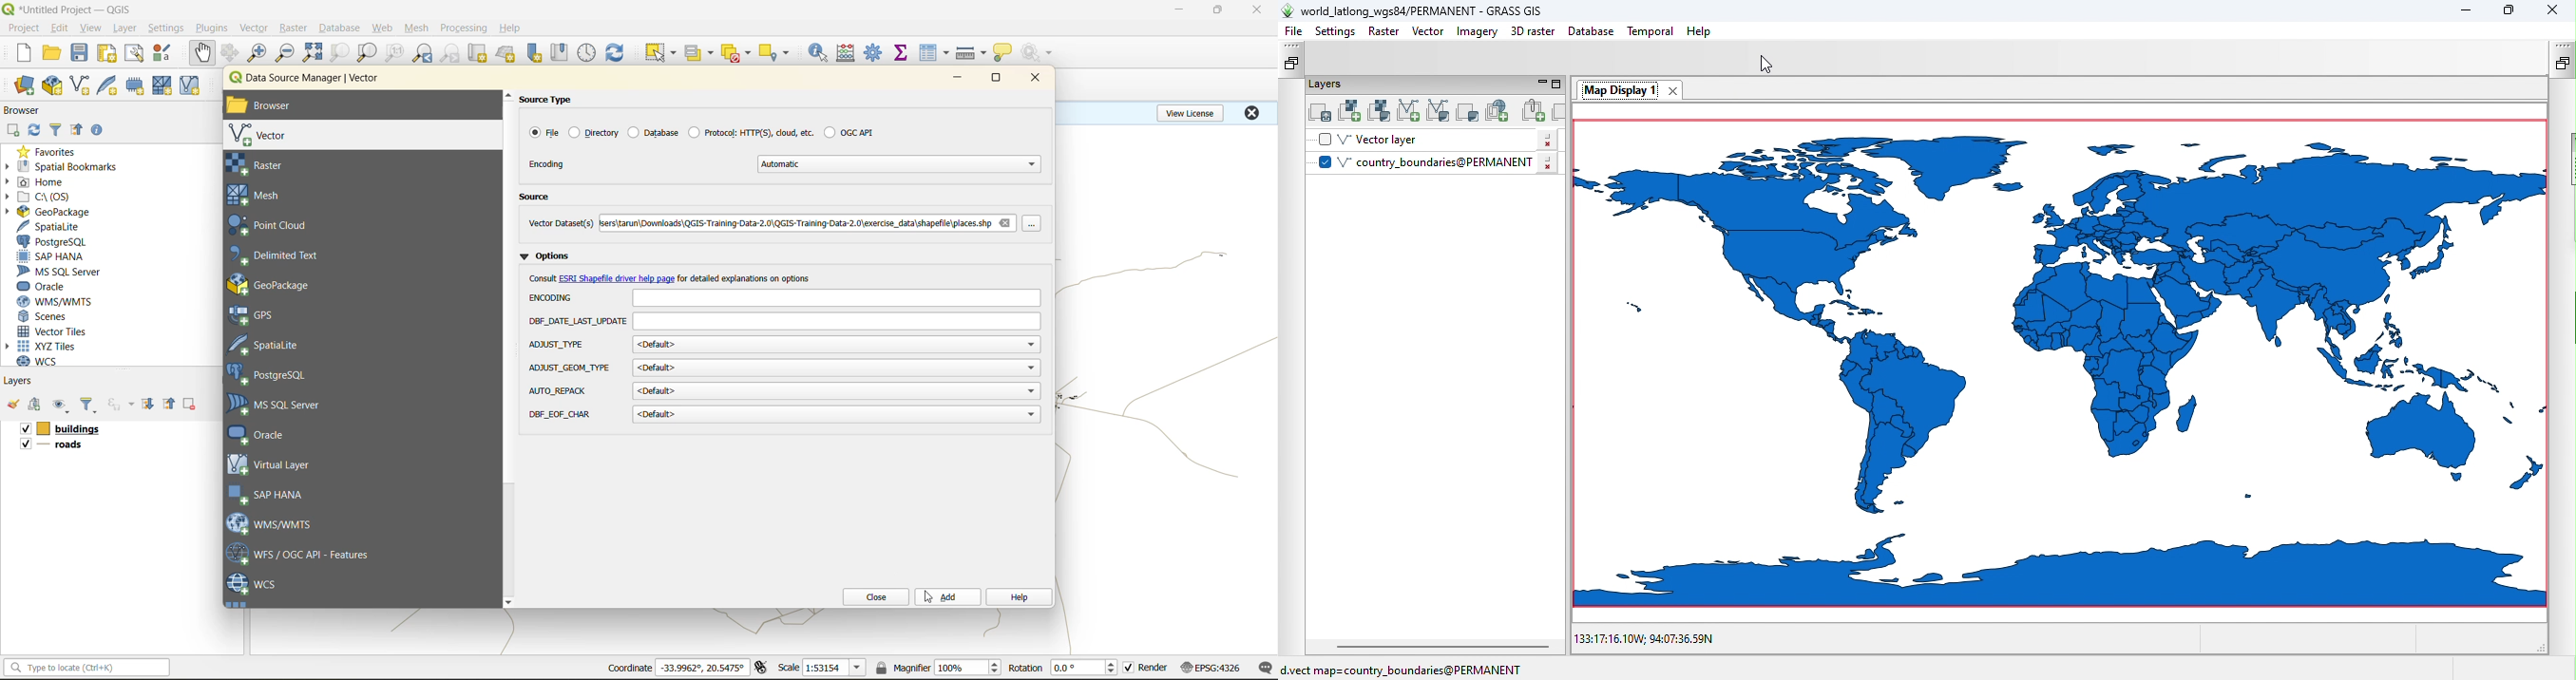  Describe the element at coordinates (71, 9) in the screenshot. I see `file name and app name` at that location.